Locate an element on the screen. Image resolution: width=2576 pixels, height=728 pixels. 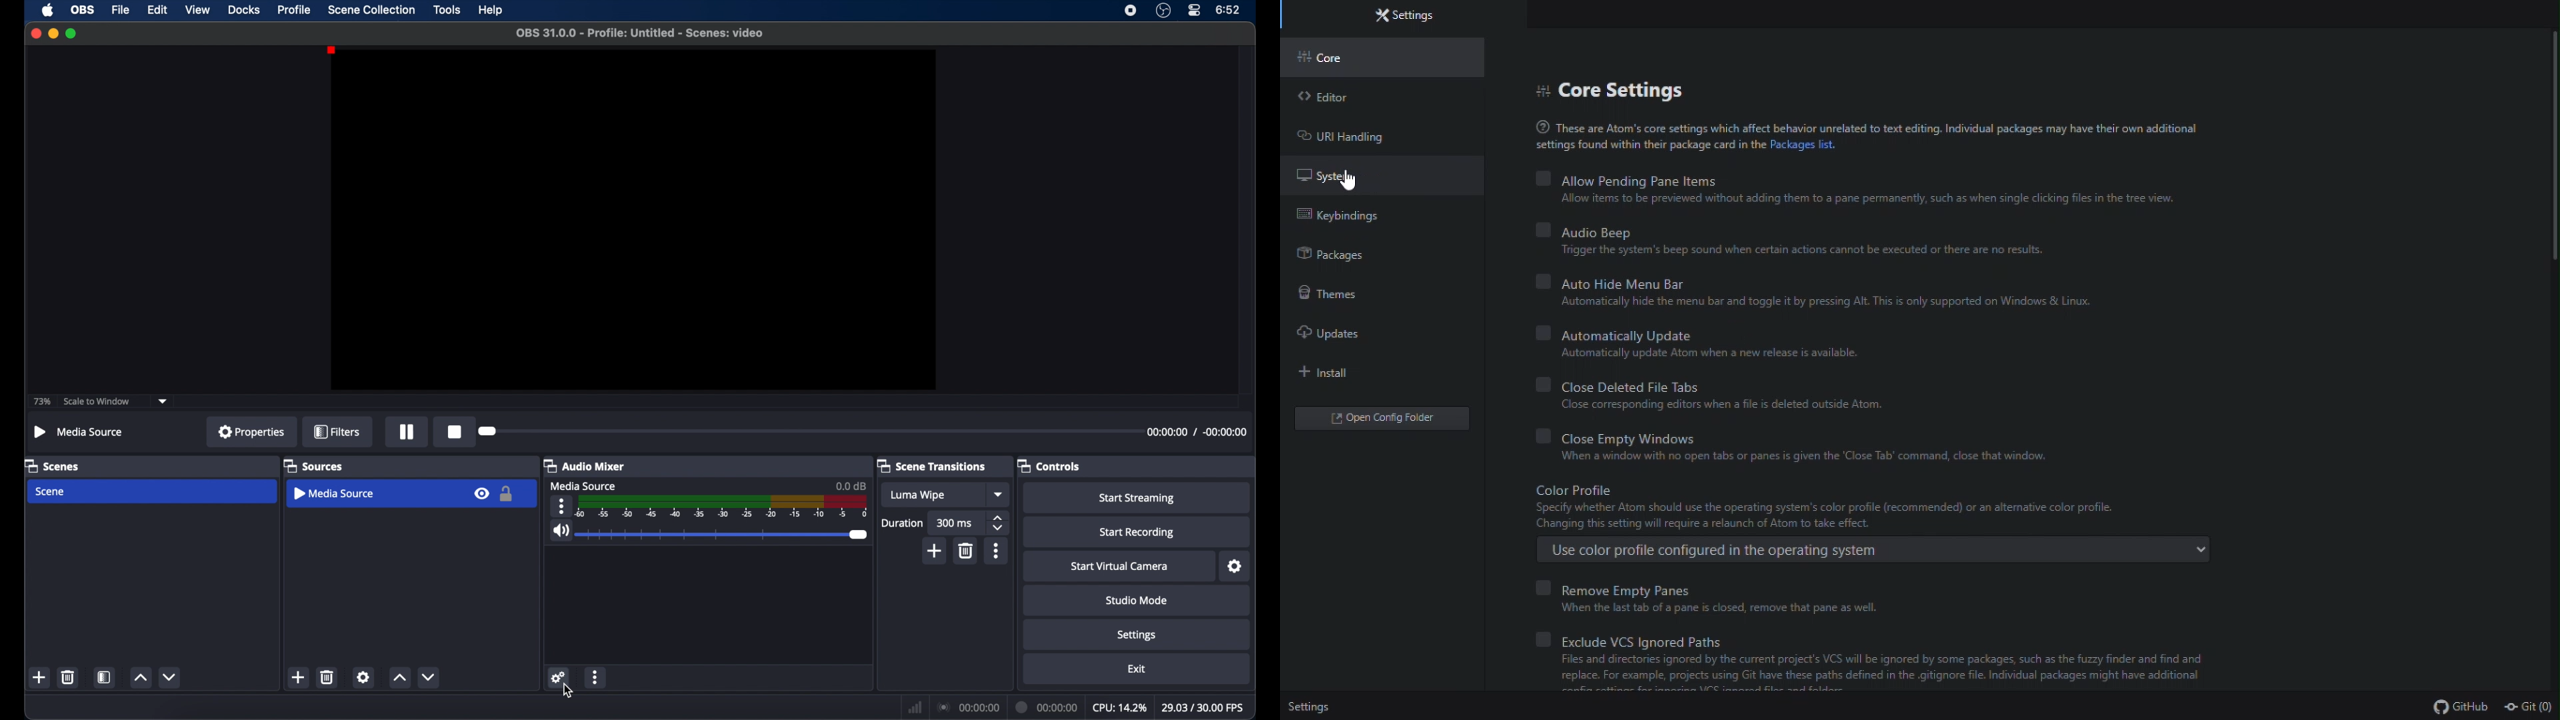
scrollbar is located at coordinates (2552, 161).